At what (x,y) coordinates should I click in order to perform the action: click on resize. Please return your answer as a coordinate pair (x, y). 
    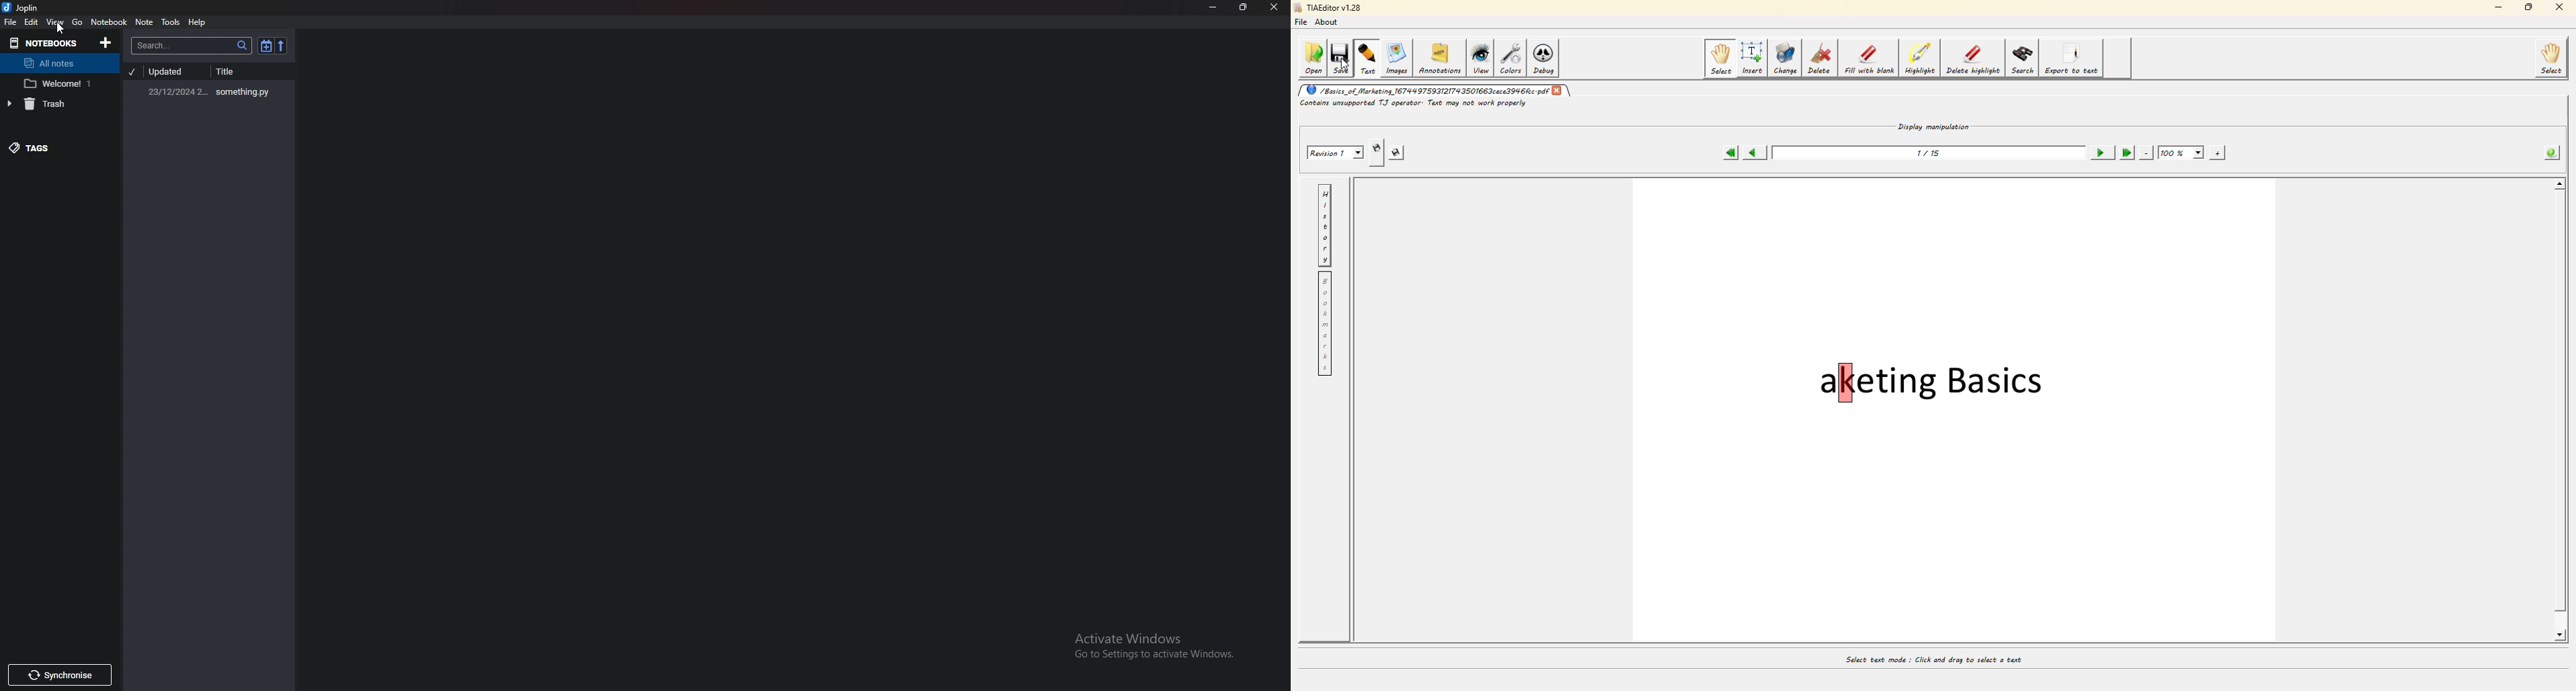
    Looking at the image, I should click on (1244, 7).